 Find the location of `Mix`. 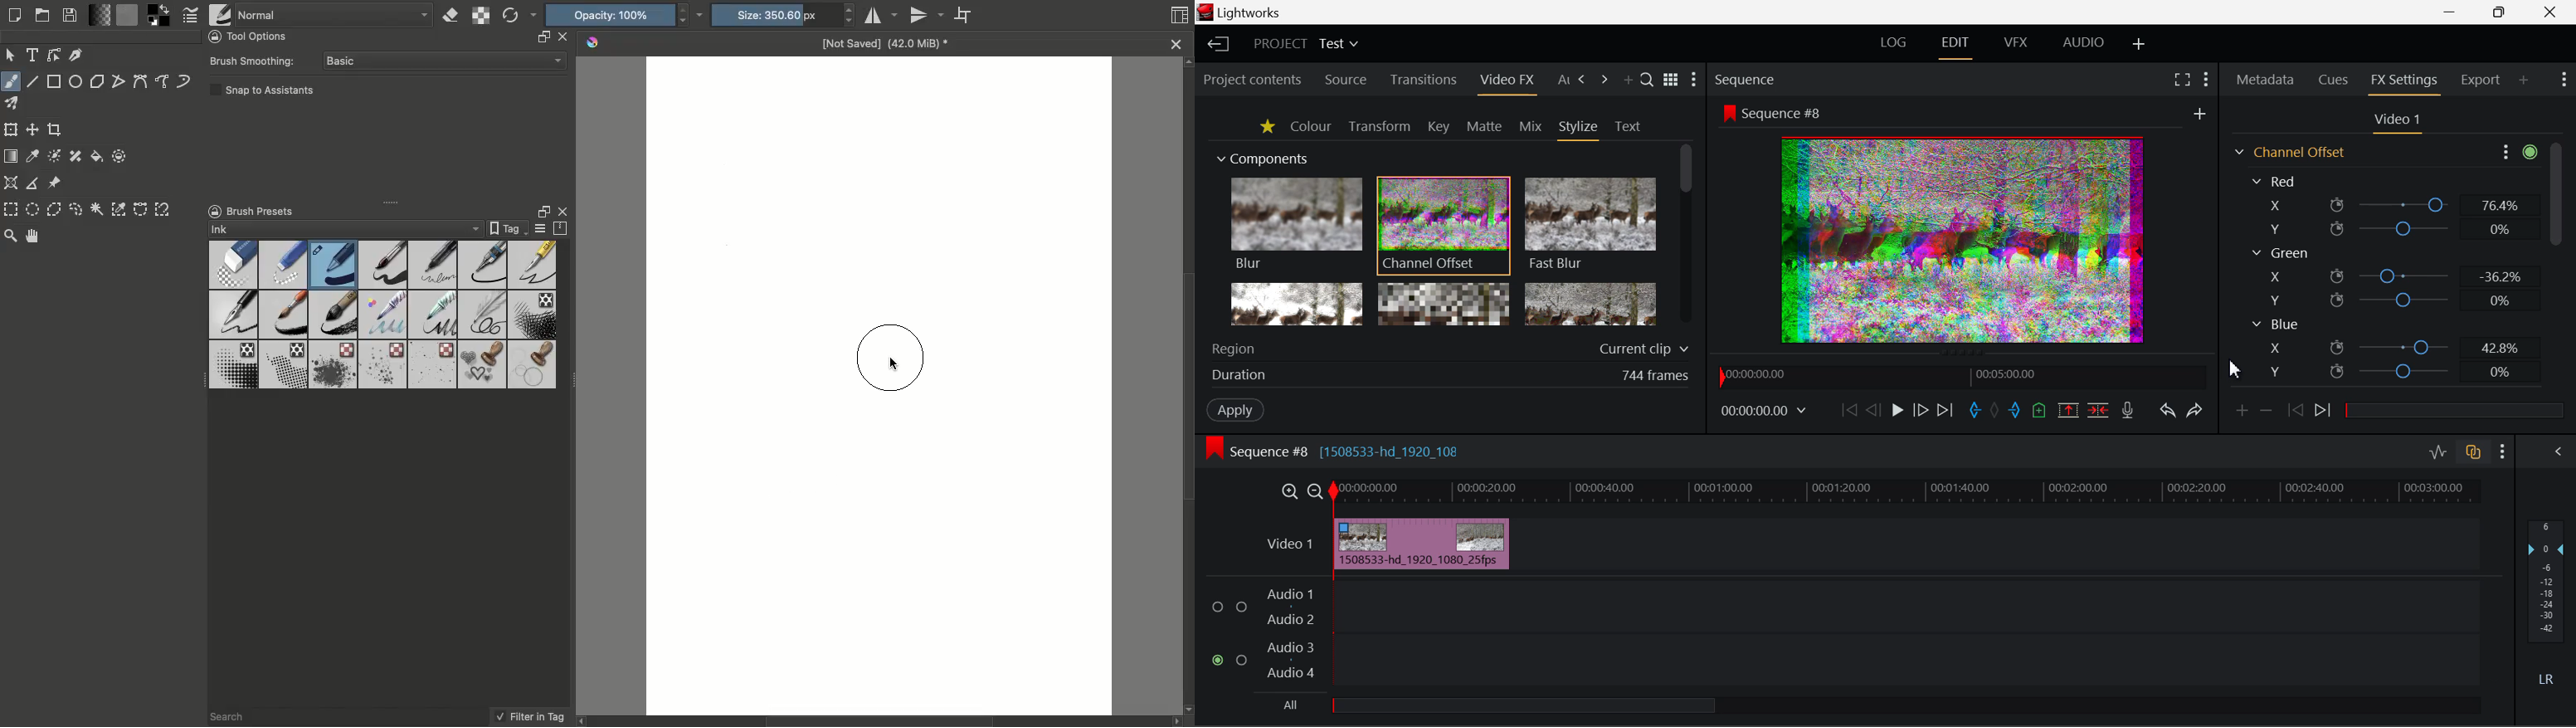

Mix is located at coordinates (1531, 127).